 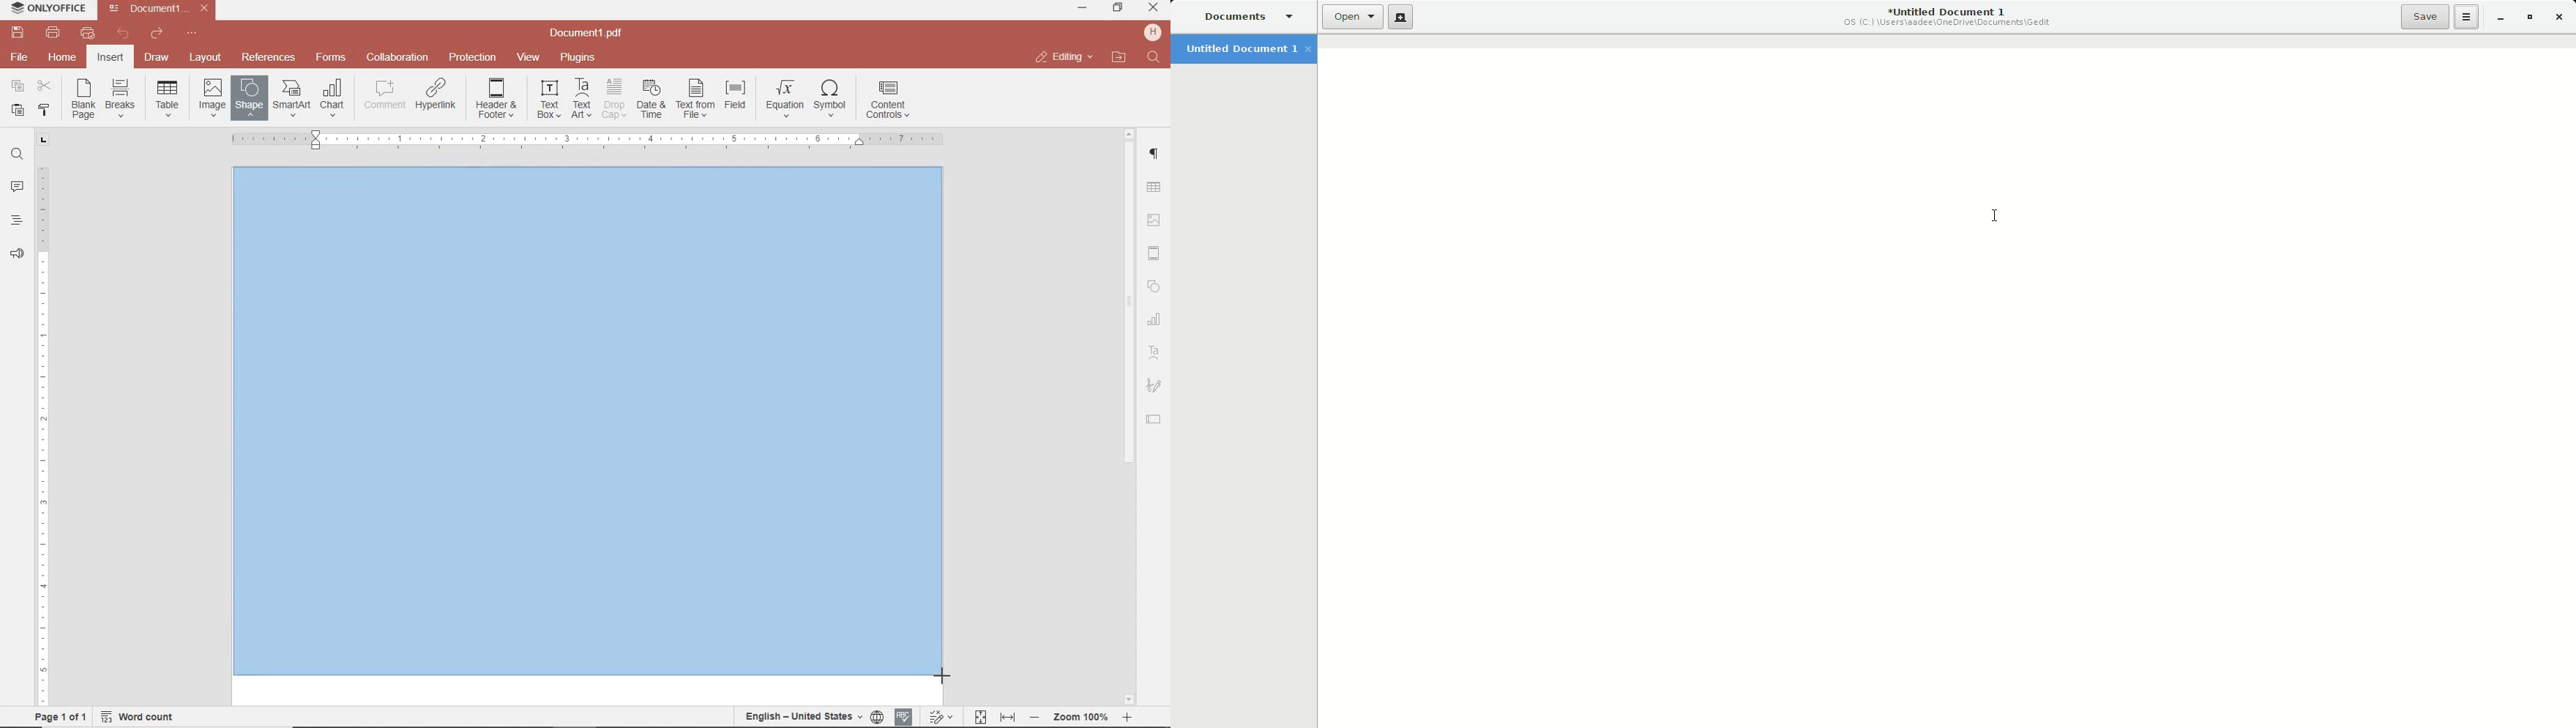 What do you see at coordinates (1994, 216) in the screenshot?
I see `Cursor` at bounding box center [1994, 216].